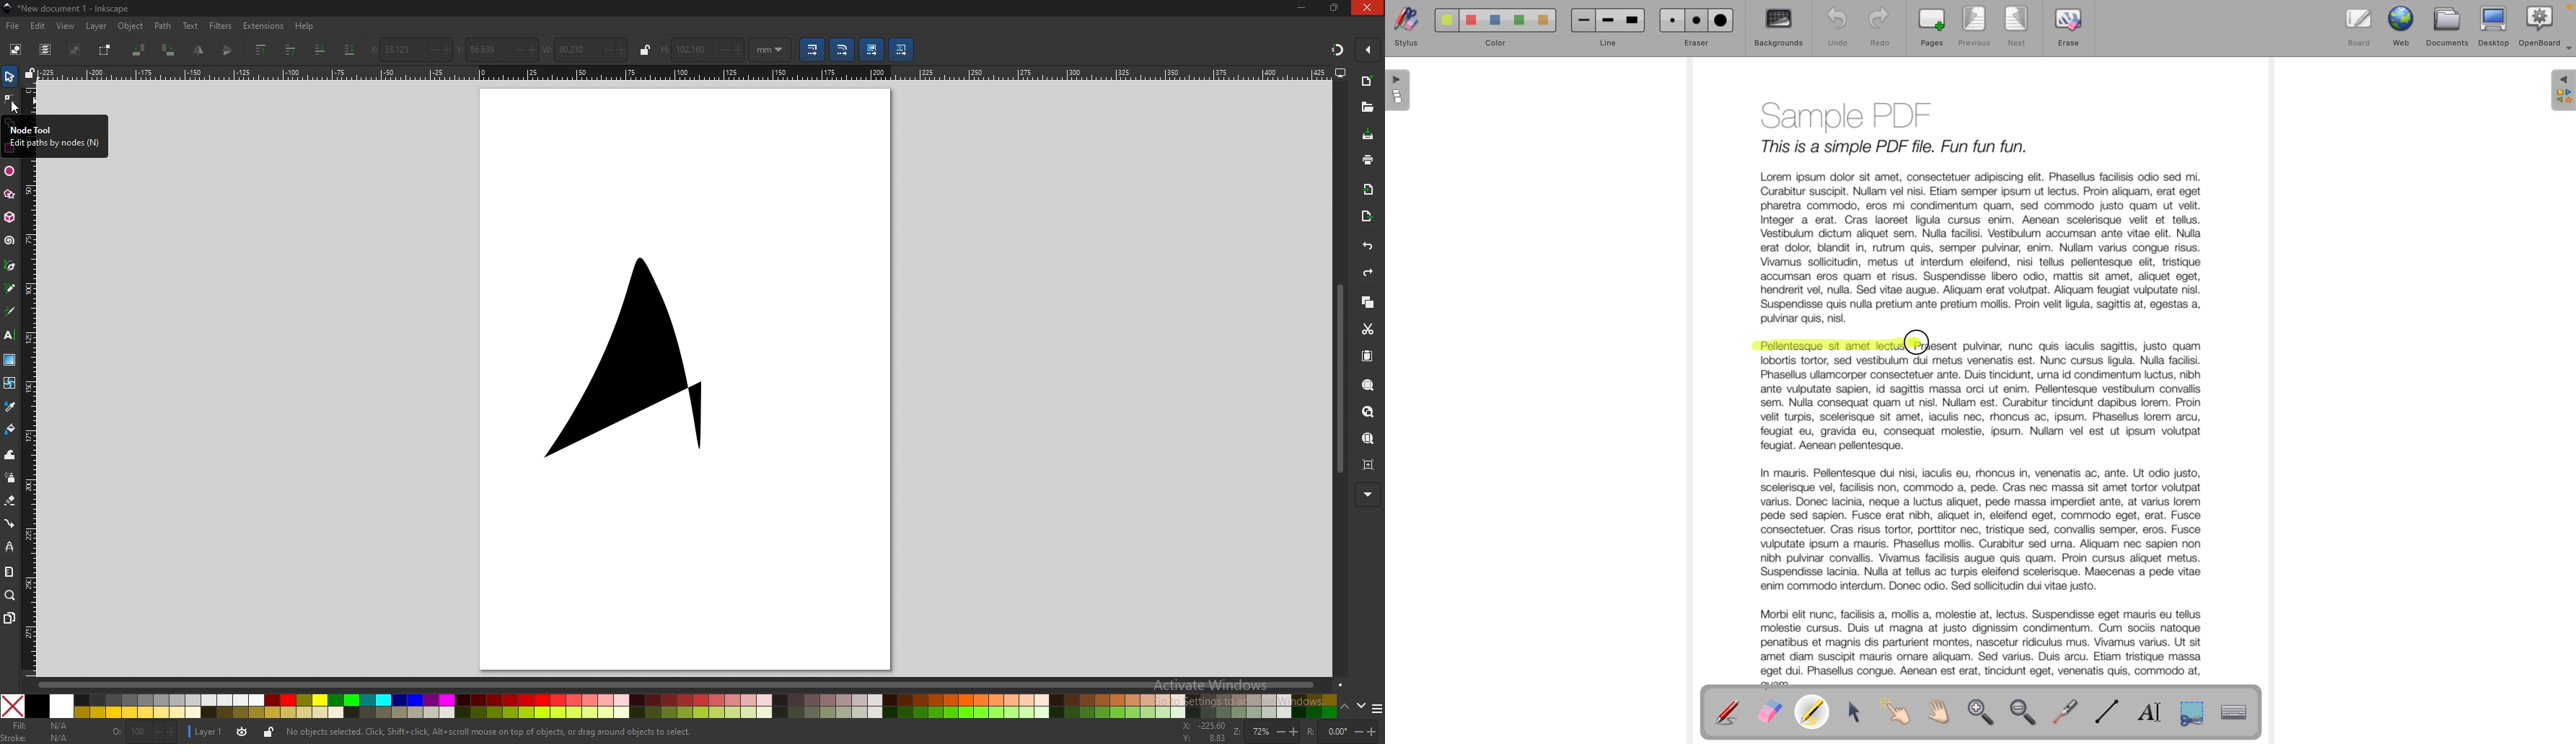 This screenshot has height=756, width=2576. What do you see at coordinates (1335, 7) in the screenshot?
I see `resize` at bounding box center [1335, 7].